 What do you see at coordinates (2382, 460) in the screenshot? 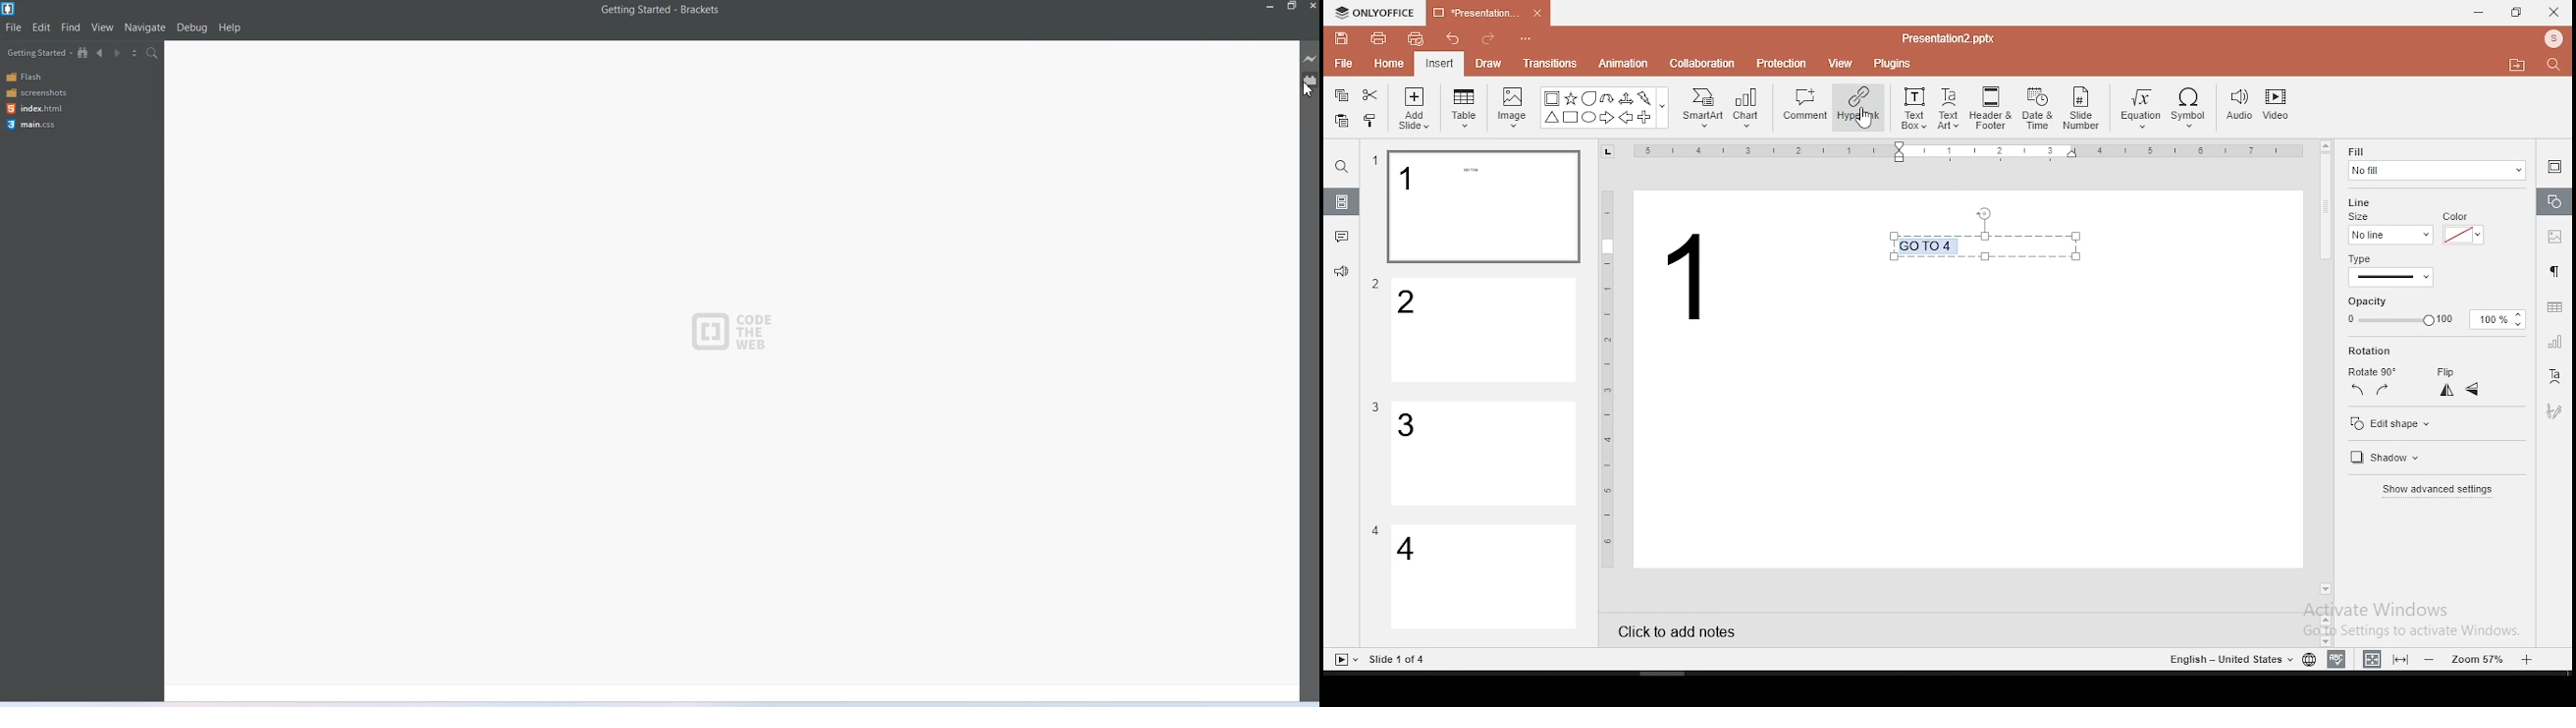
I see `shadow` at bounding box center [2382, 460].